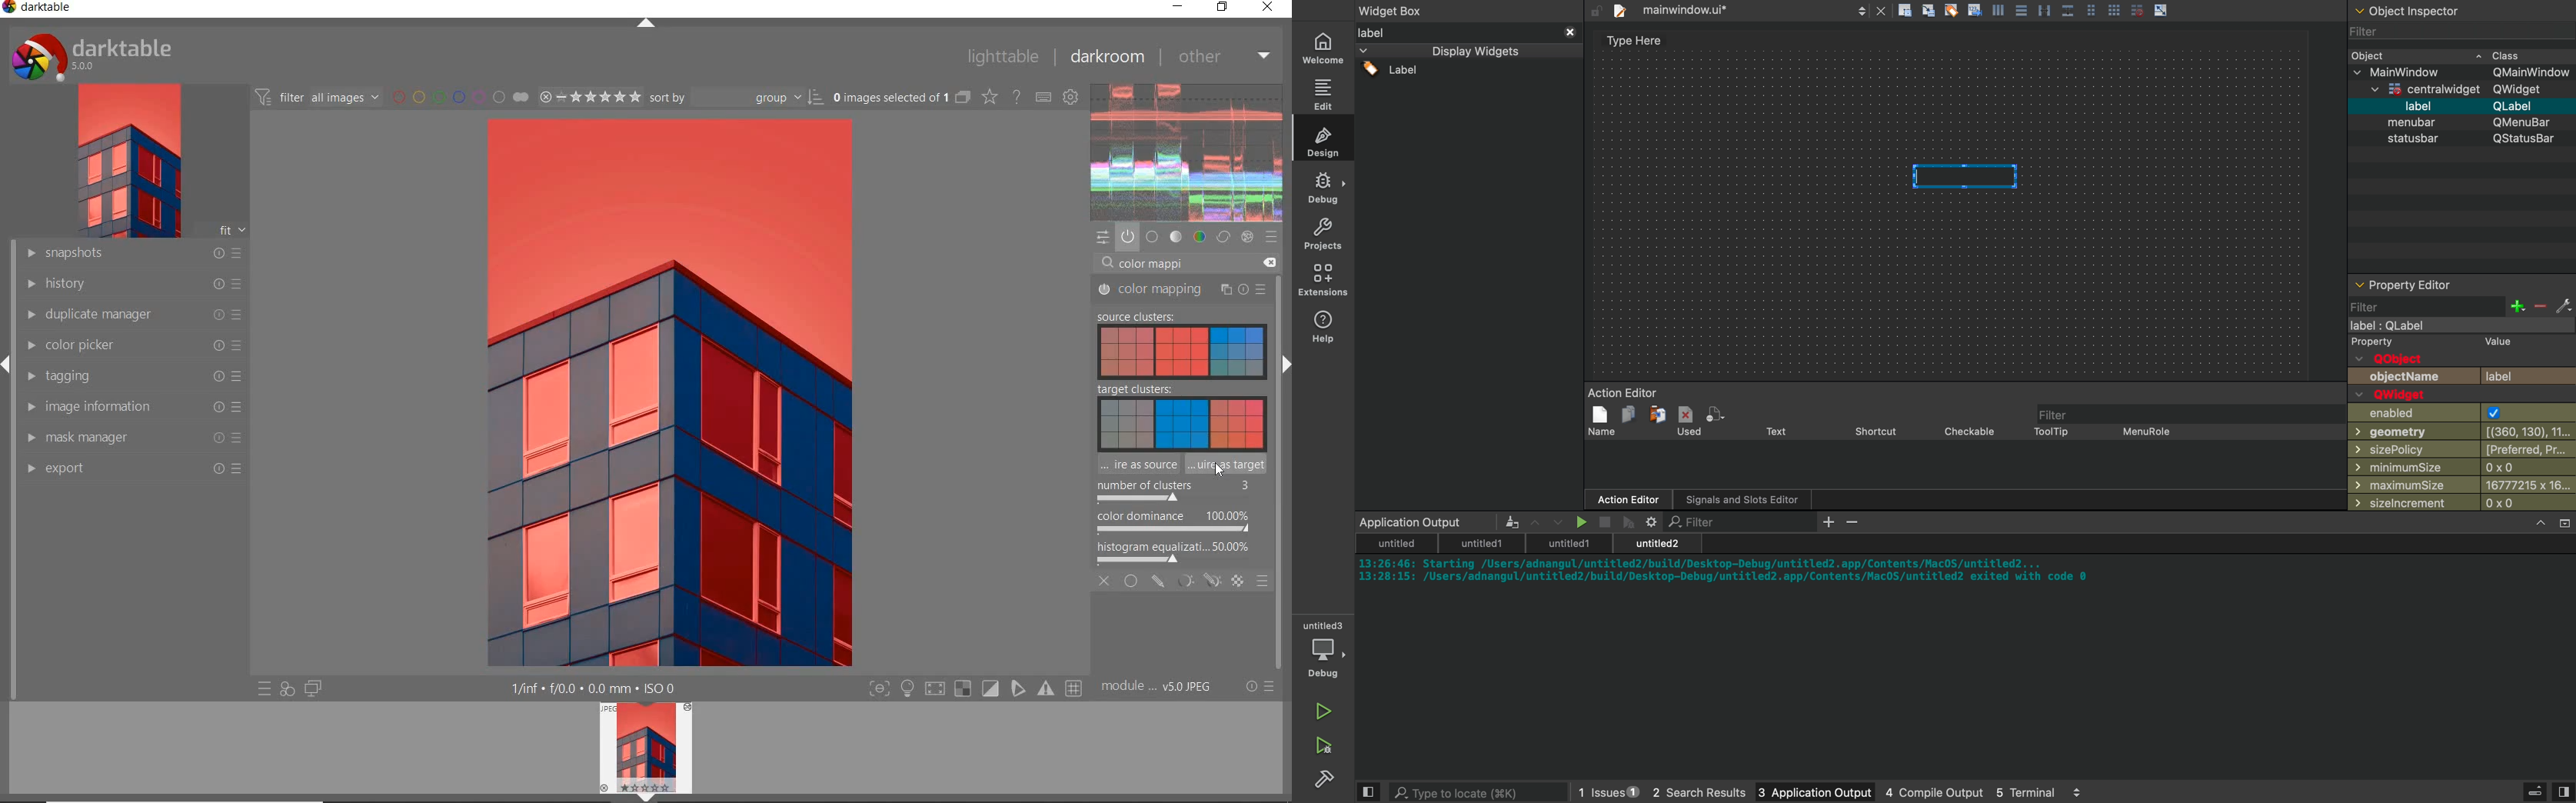 Image resolution: width=2576 pixels, height=812 pixels. Describe the element at coordinates (1153, 238) in the screenshot. I see `base` at that location.